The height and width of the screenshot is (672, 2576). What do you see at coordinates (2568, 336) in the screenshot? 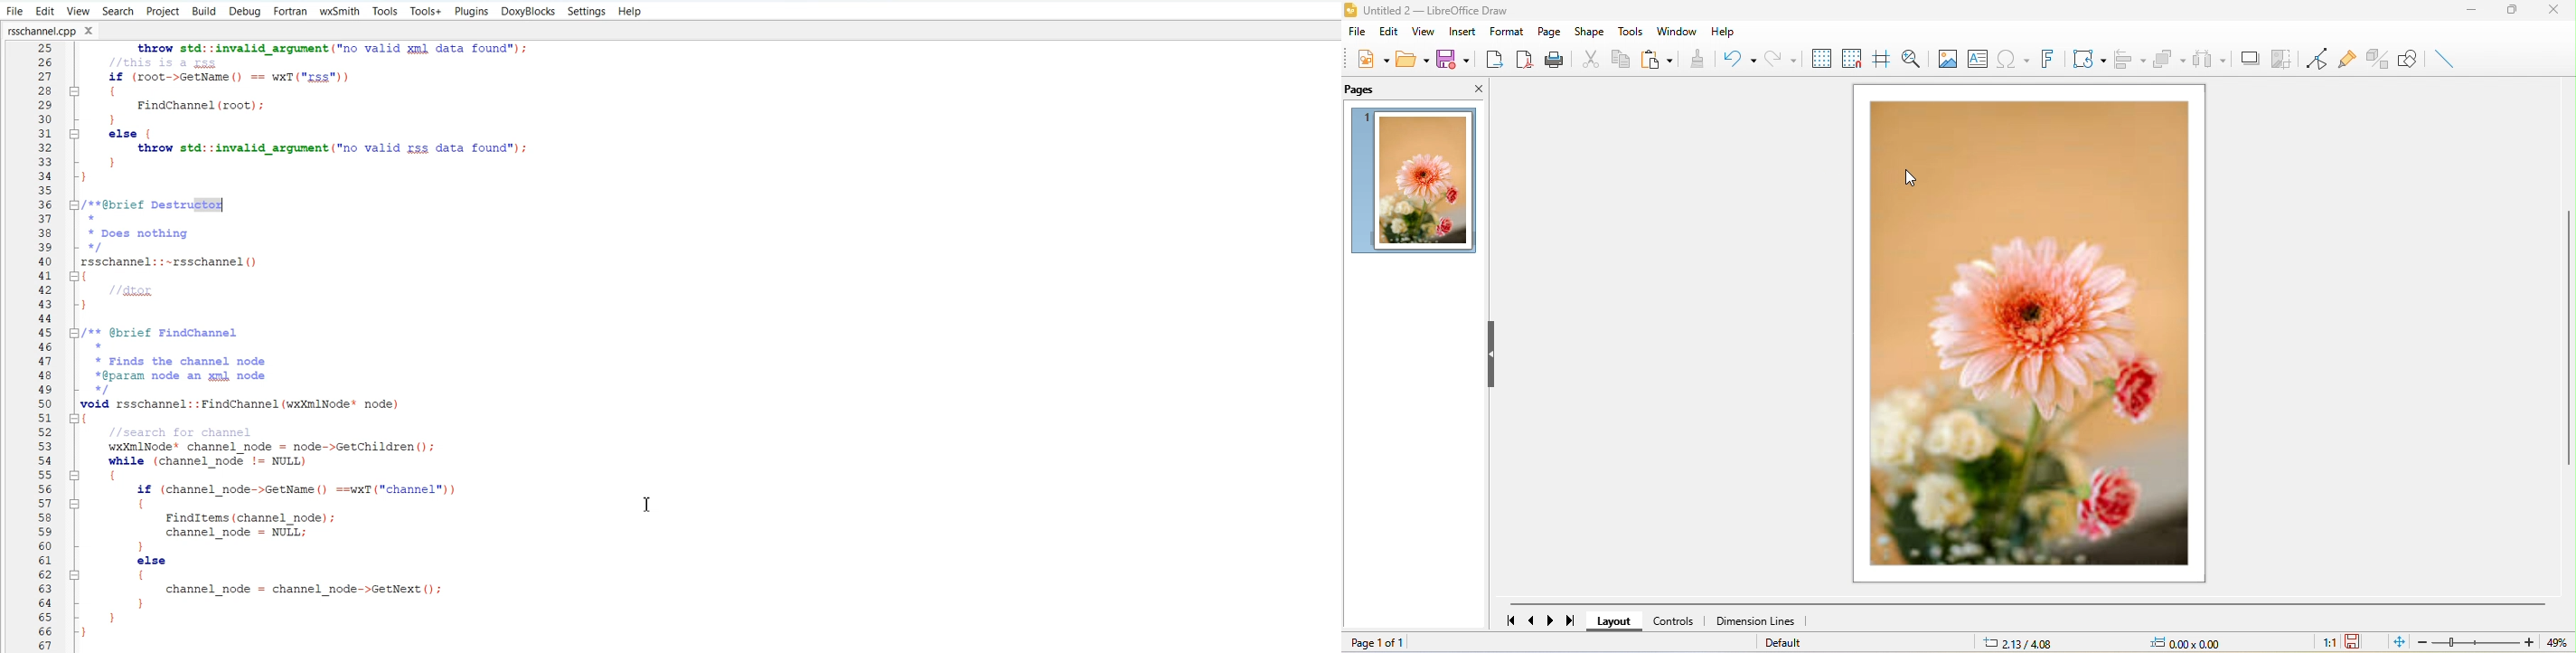
I see `vertical scroll bar` at bounding box center [2568, 336].